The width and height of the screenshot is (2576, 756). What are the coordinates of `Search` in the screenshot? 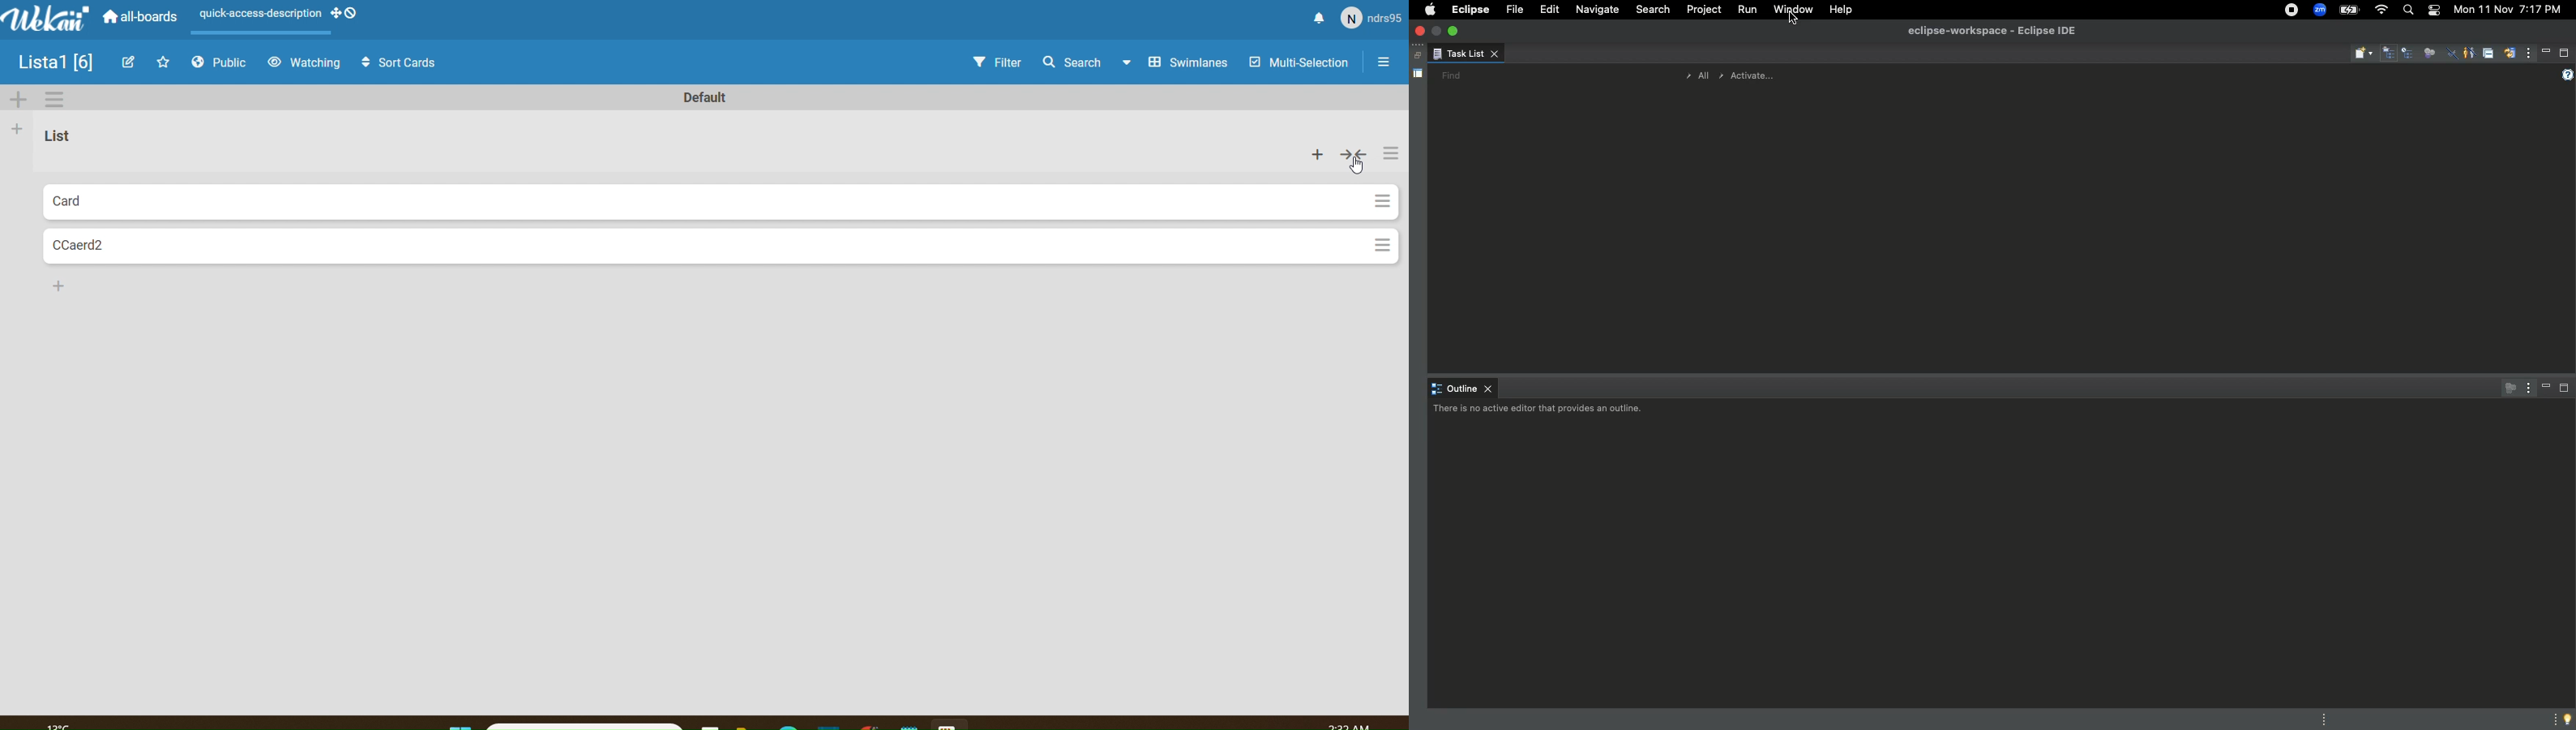 It's located at (1076, 65).